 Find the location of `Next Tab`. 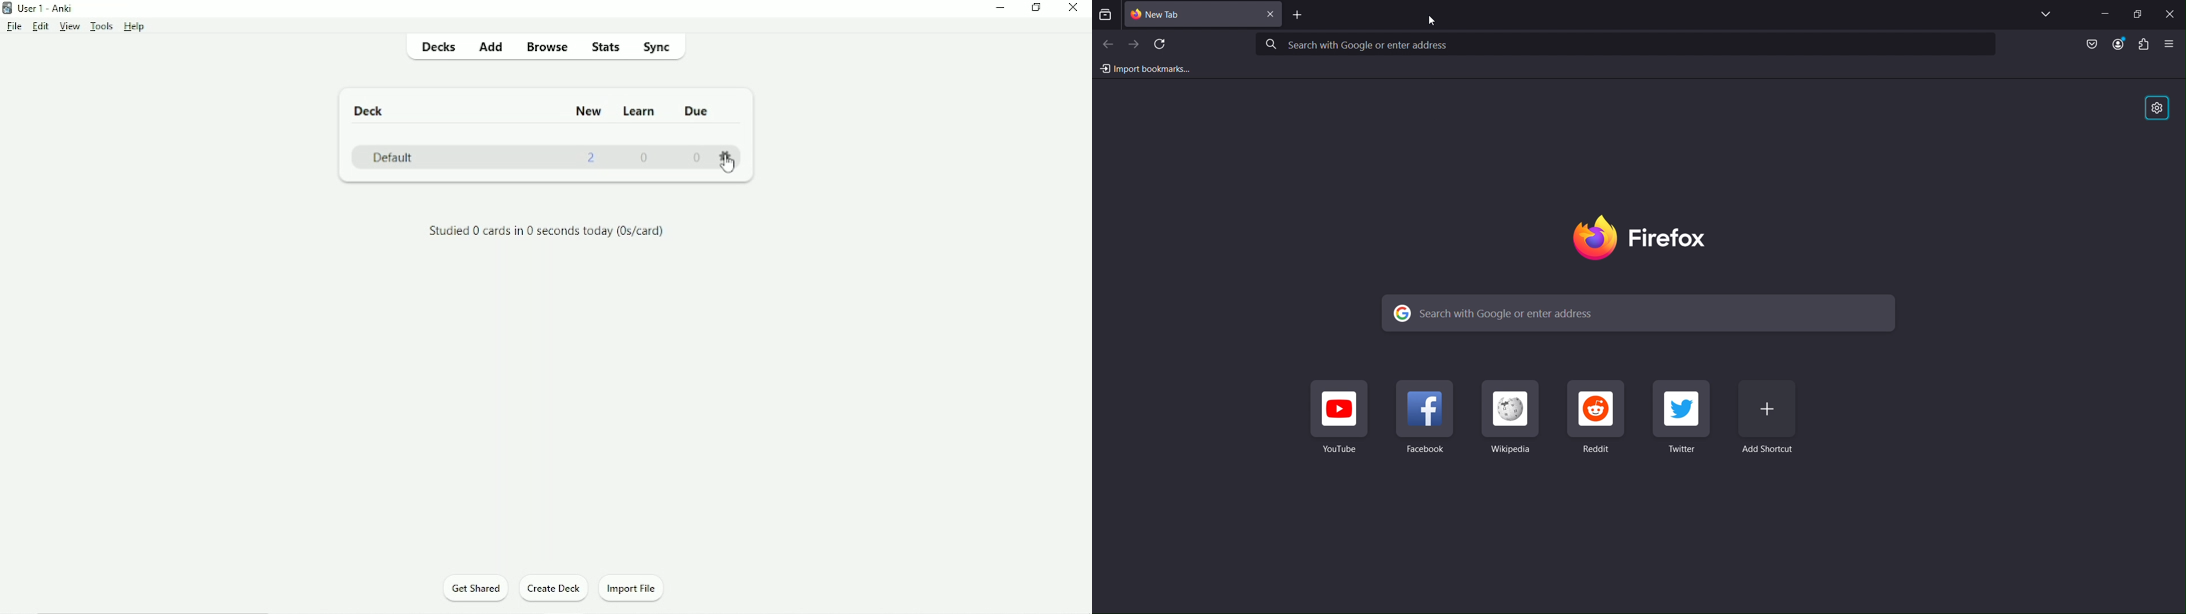

Next Tab is located at coordinates (1133, 43).